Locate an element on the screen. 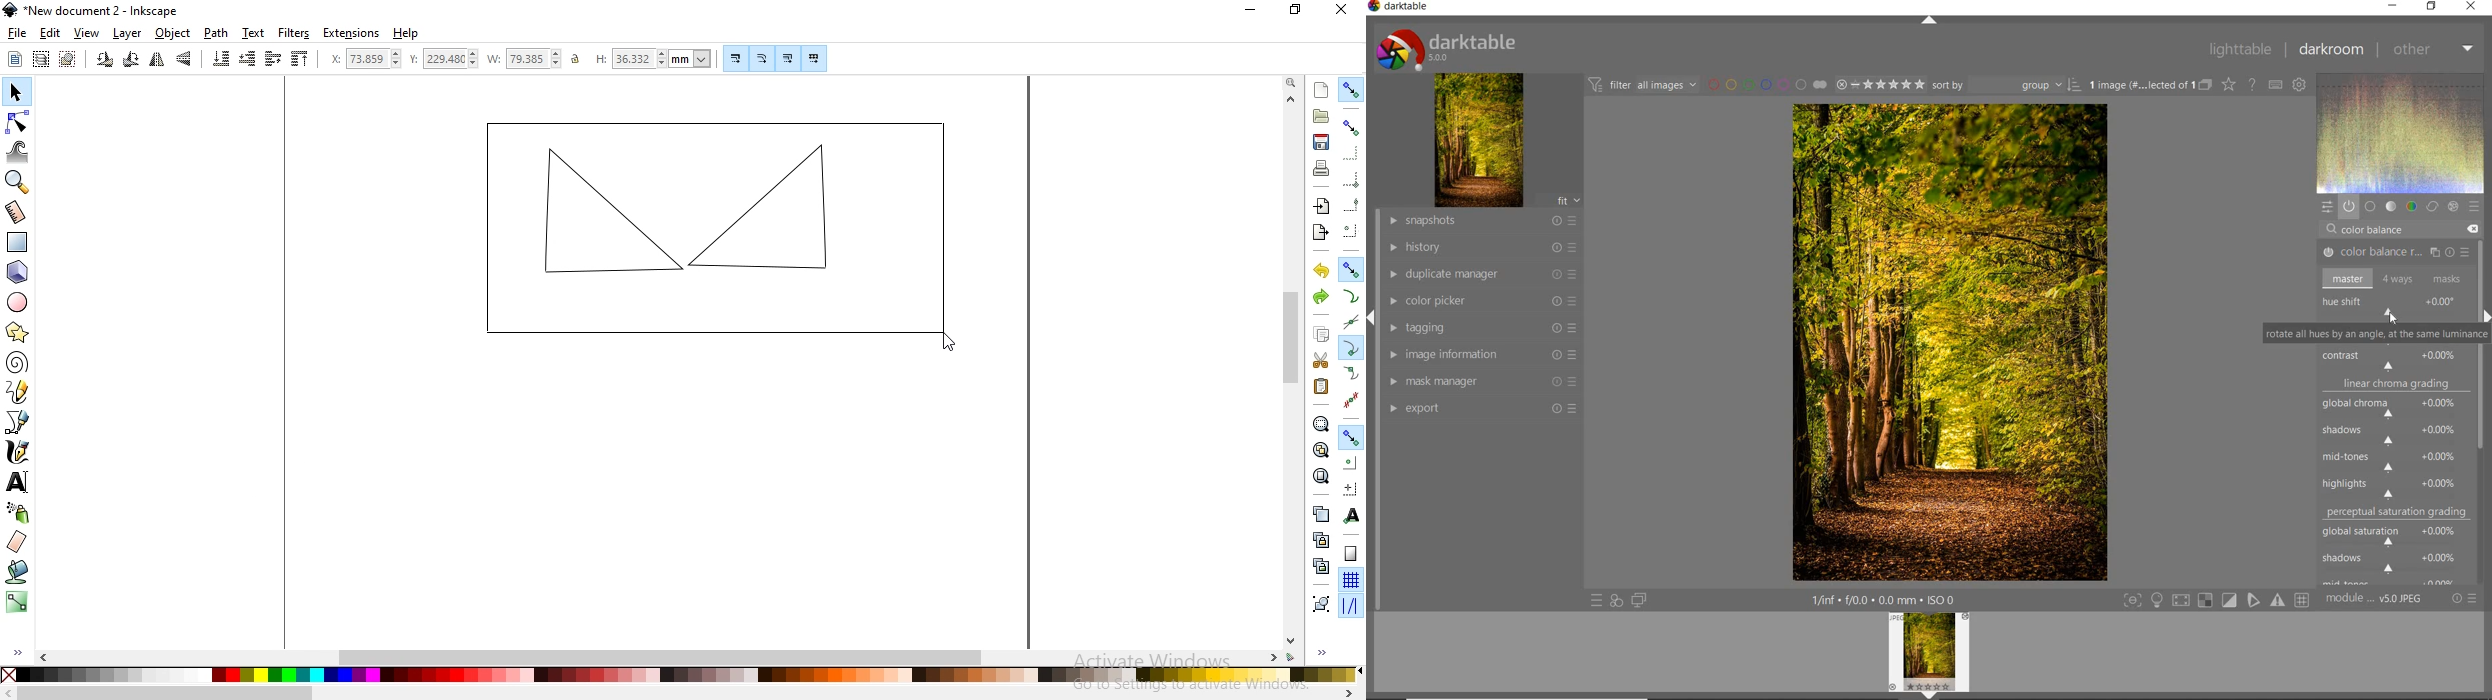  quick access to preset is located at coordinates (1596, 599).